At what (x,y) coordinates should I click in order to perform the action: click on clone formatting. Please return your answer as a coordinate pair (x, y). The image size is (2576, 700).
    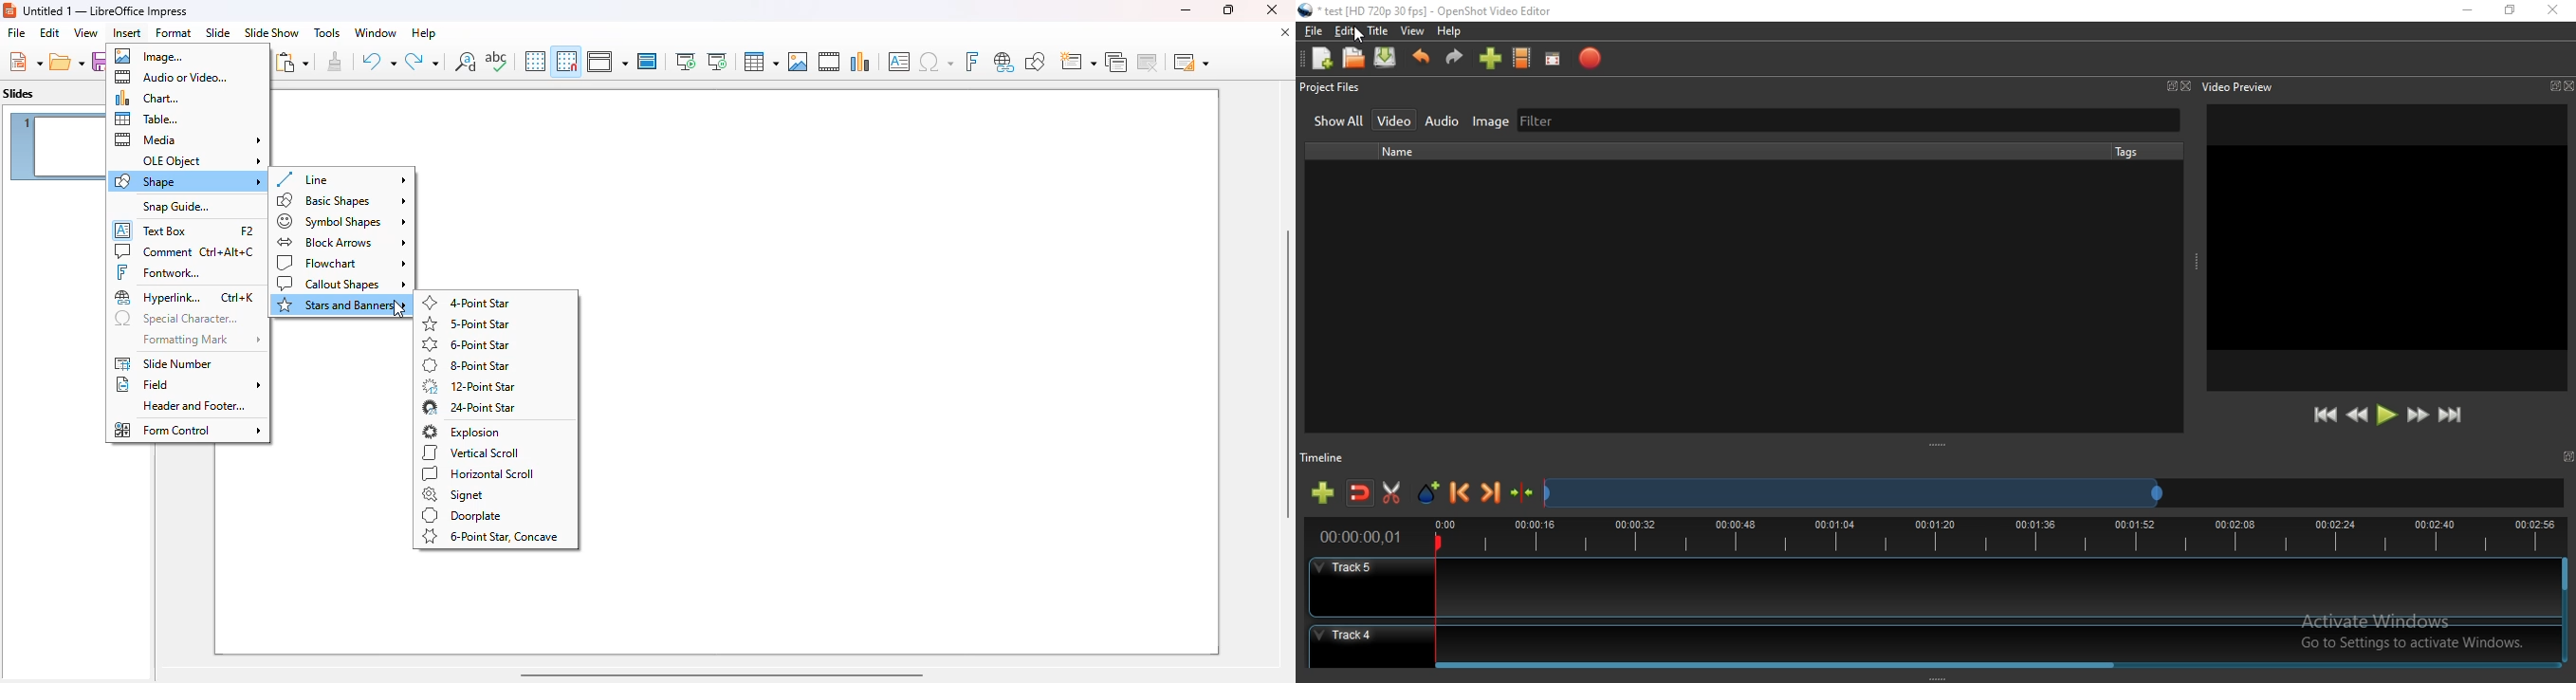
    Looking at the image, I should click on (336, 62).